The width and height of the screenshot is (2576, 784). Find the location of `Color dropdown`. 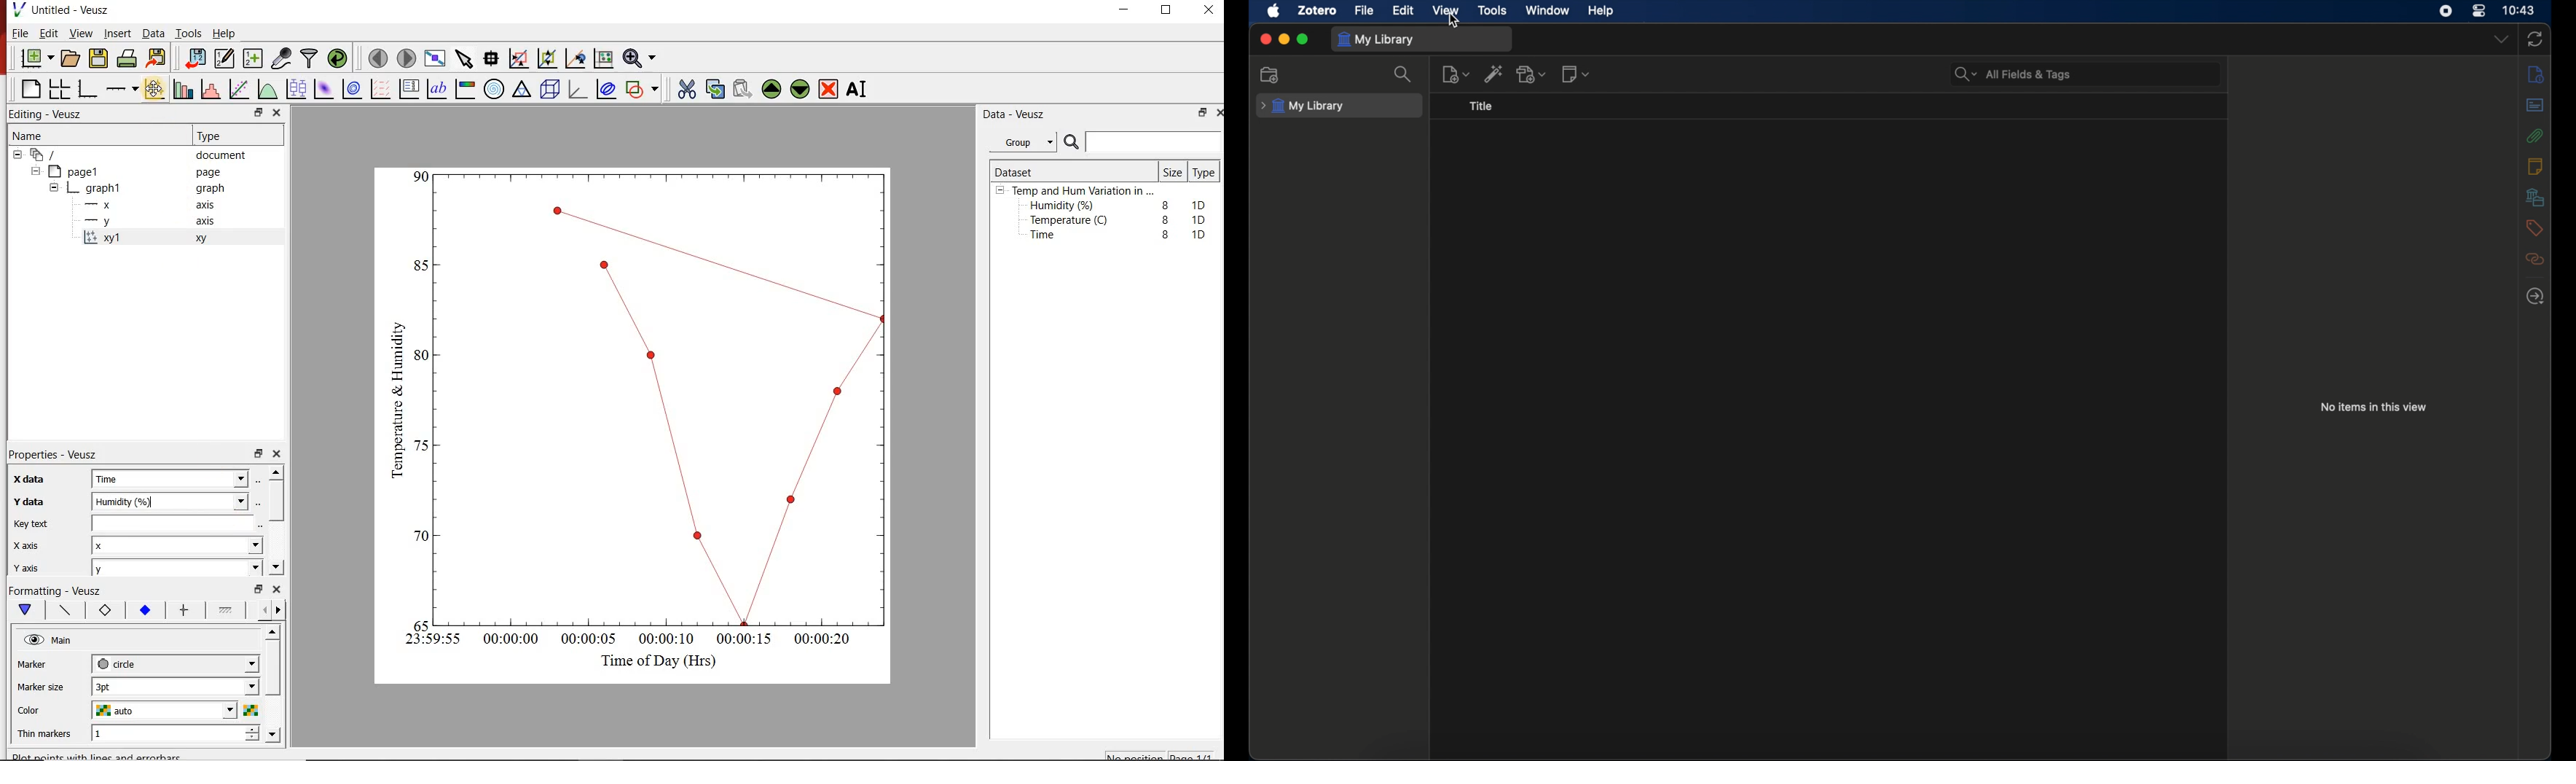

Color dropdown is located at coordinates (208, 711).